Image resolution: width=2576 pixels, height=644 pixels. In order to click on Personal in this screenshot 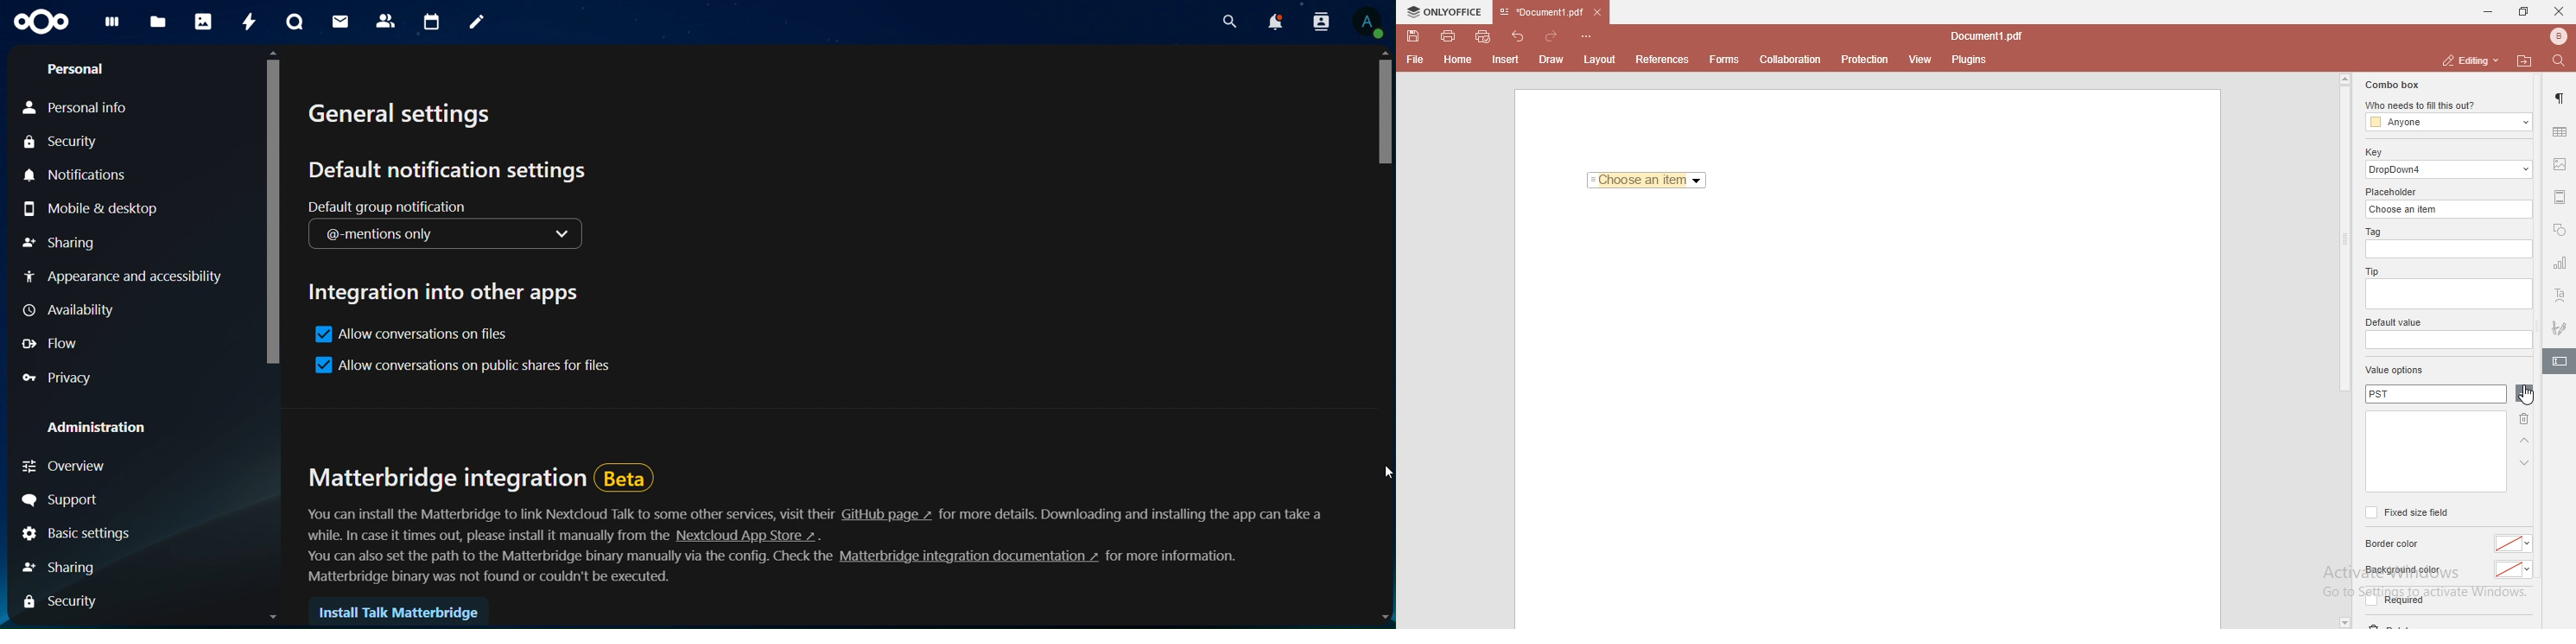, I will do `click(78, 69)`.